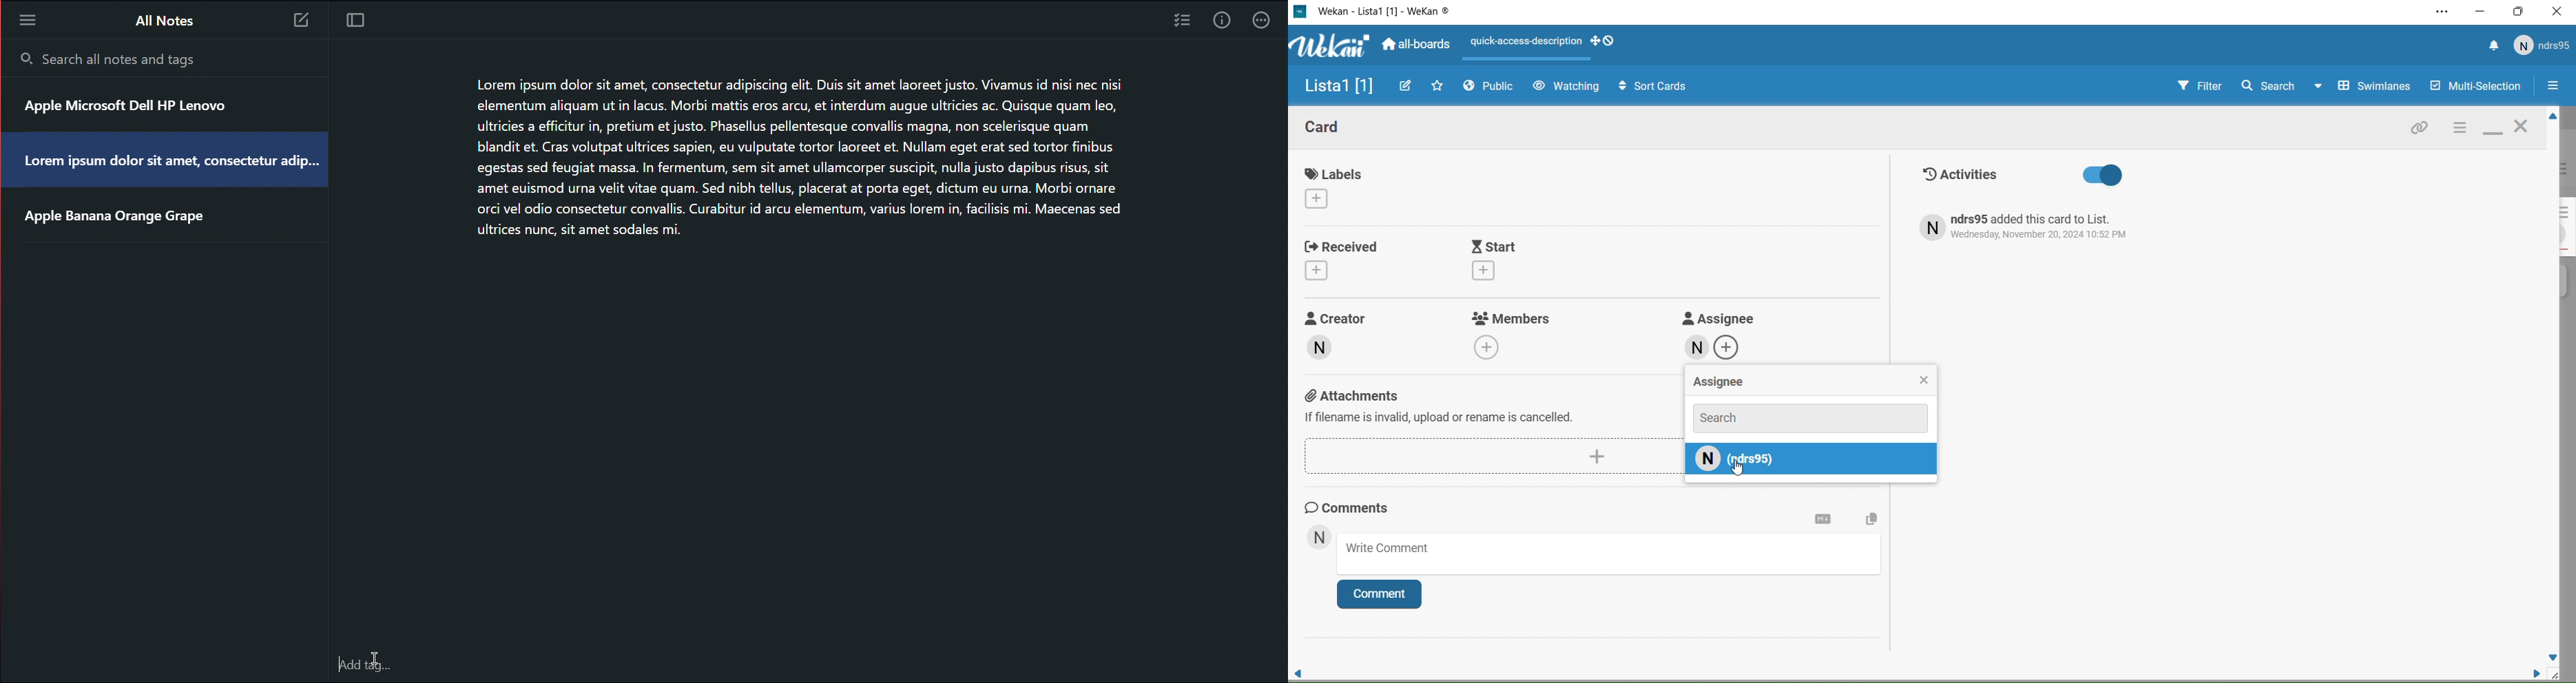  What do you see at coordinates (2524, 128) in the screenshot?
I see `close` at bounding box center [2524, 128].